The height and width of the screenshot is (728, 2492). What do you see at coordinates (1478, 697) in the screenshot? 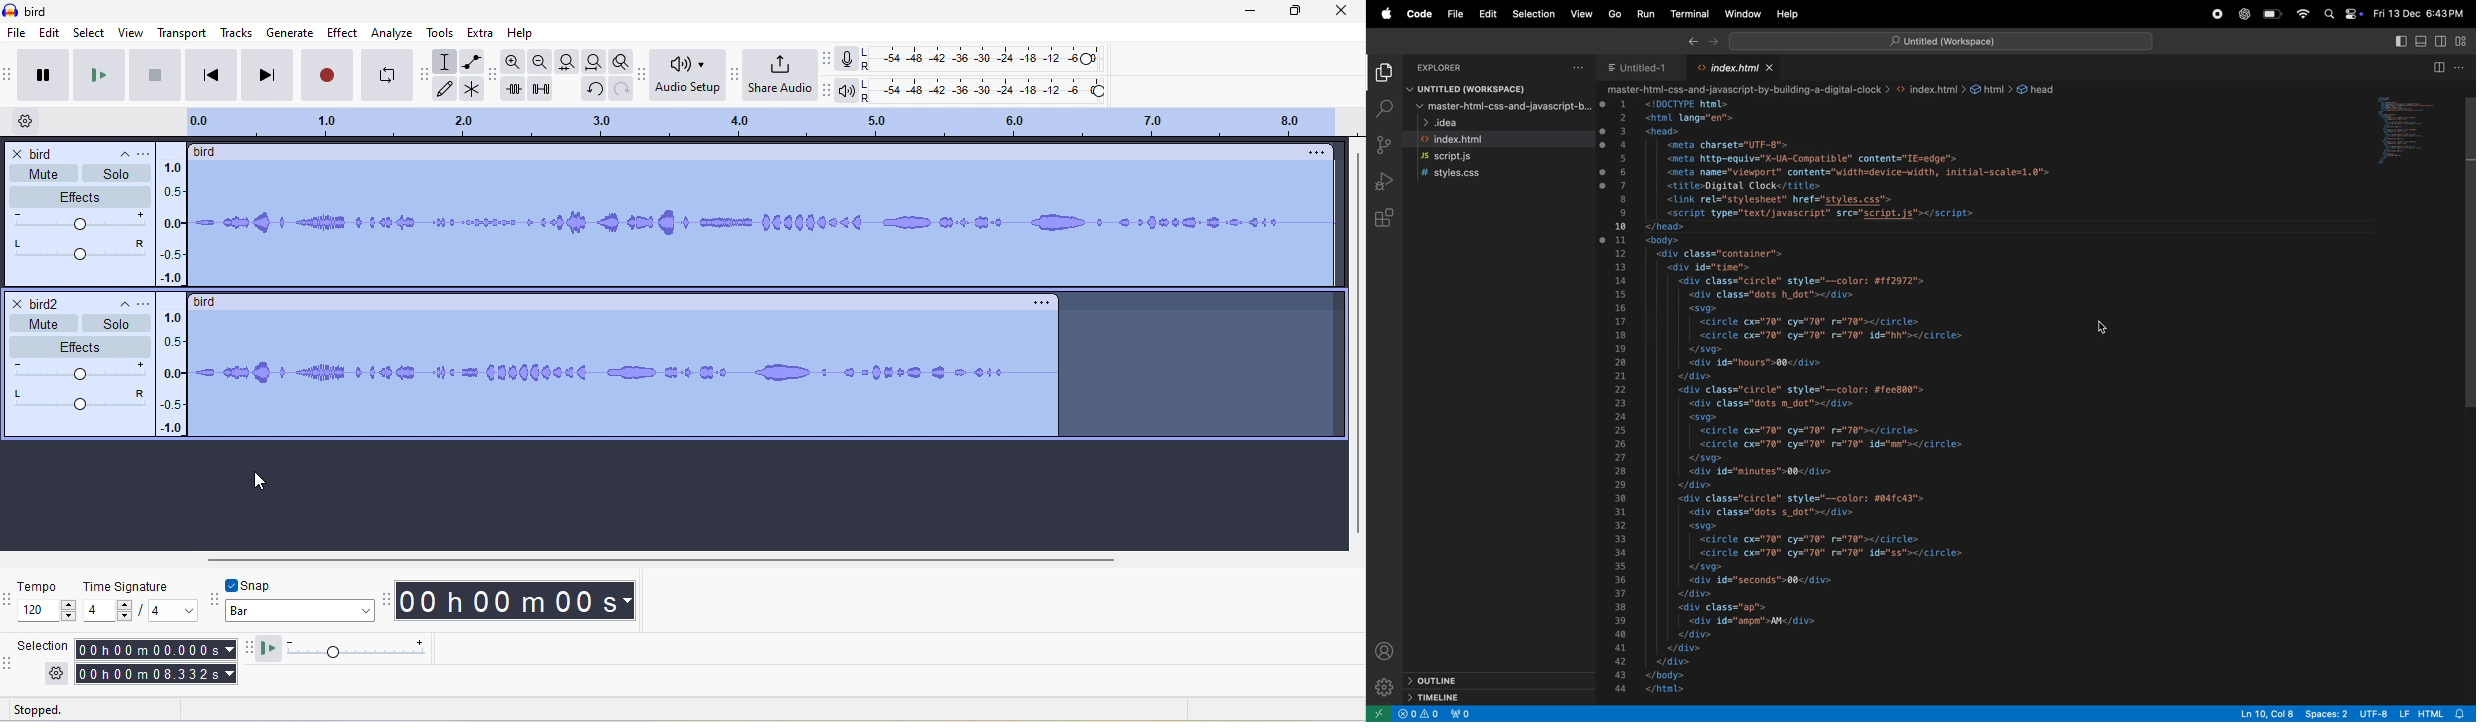
I see `timeline` at bounding box center [1478, 697].